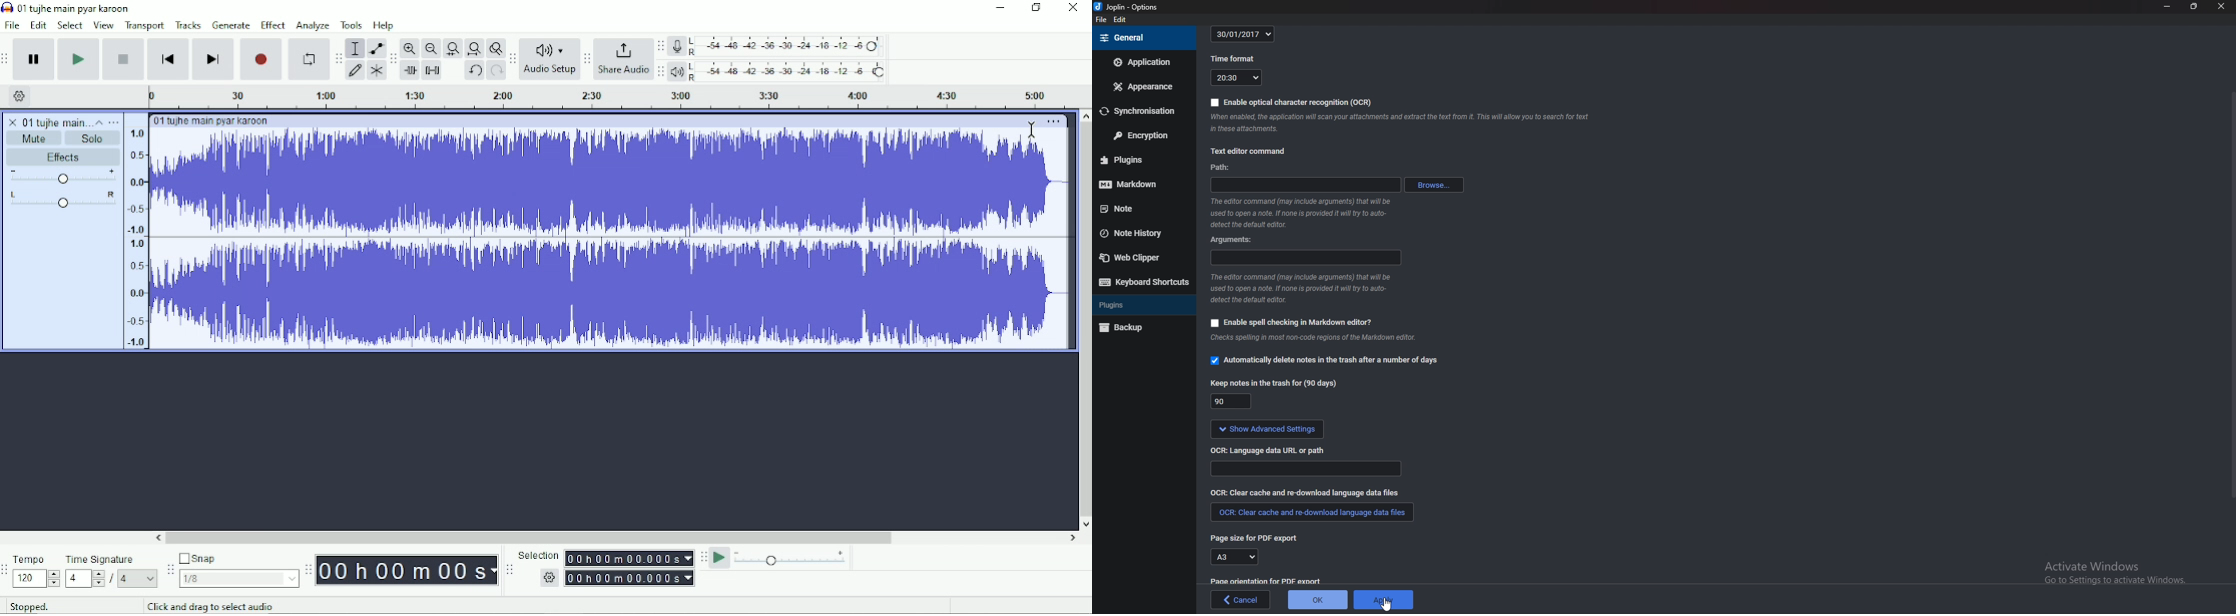 This screenshot has height=616, width=2240. What do you see at coordinates (5, 571) in the screenshot?
I see `Audacity time signature toolbar` at bounding box center [5, 571].